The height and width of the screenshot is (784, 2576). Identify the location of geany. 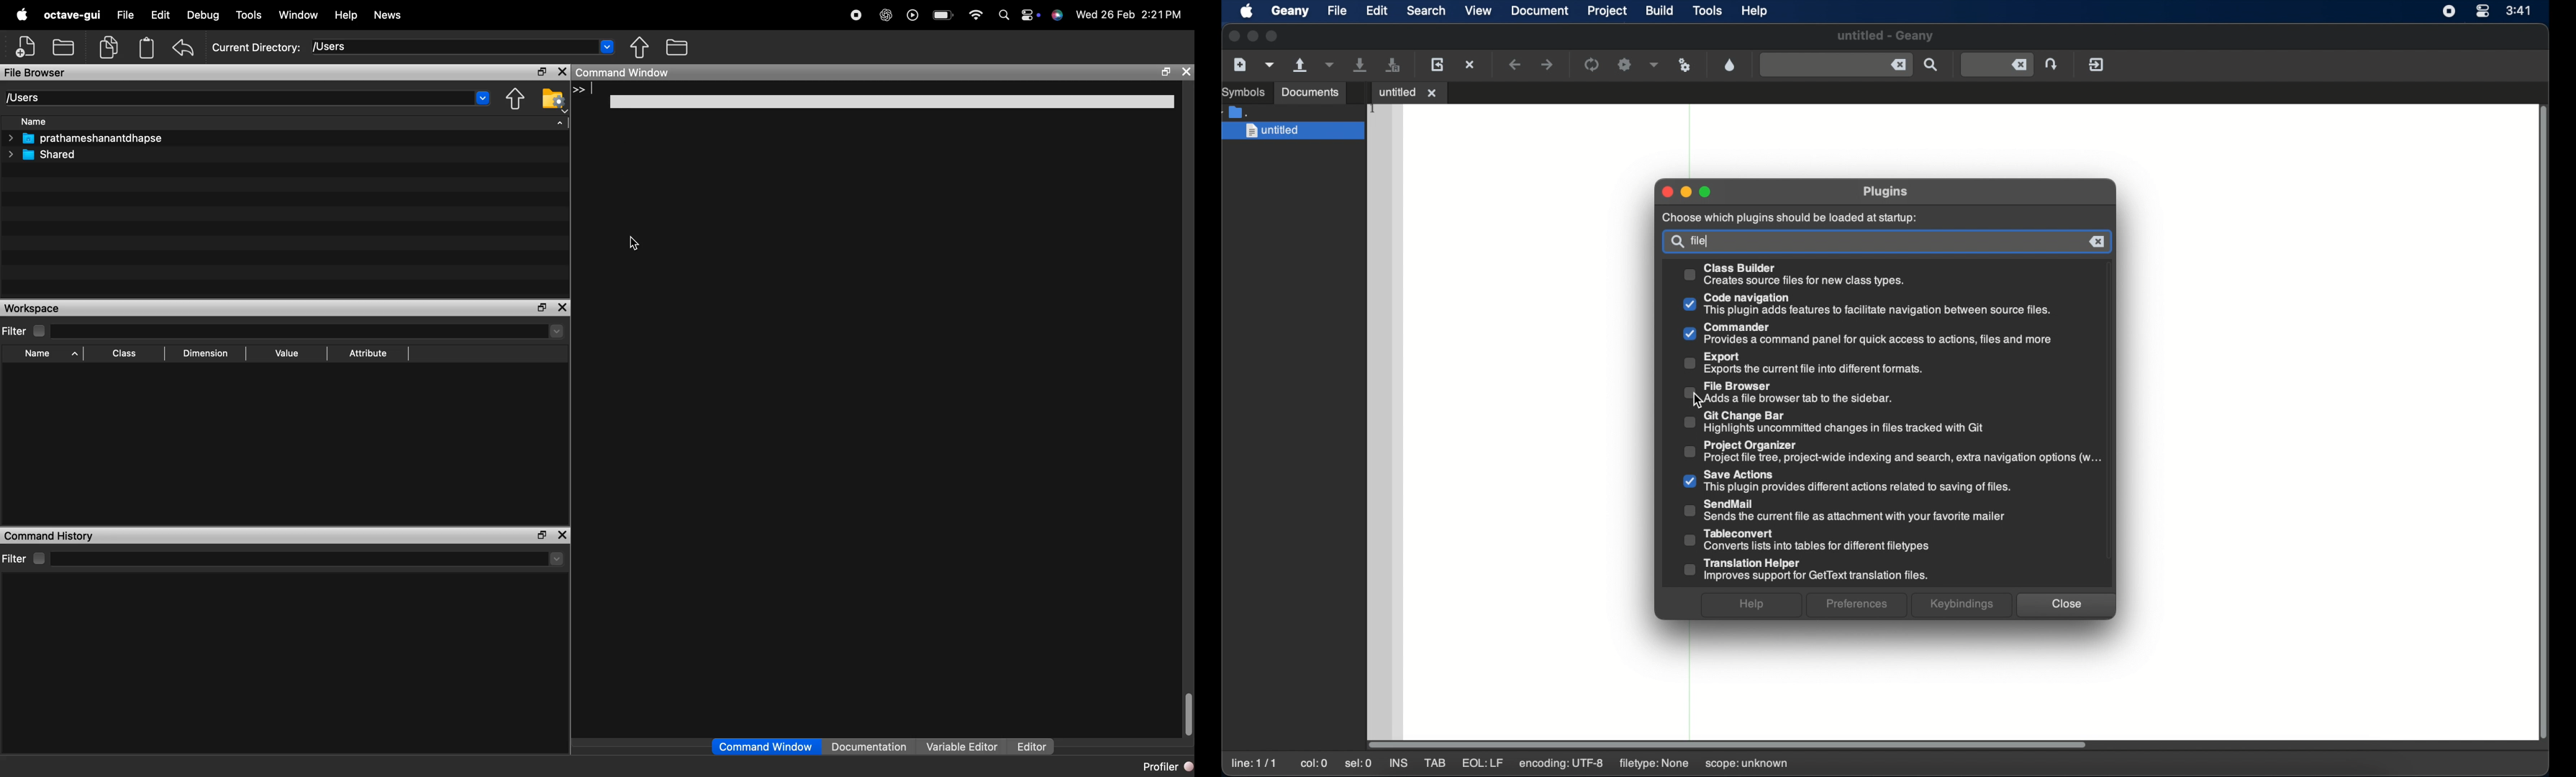
(1289, 11).